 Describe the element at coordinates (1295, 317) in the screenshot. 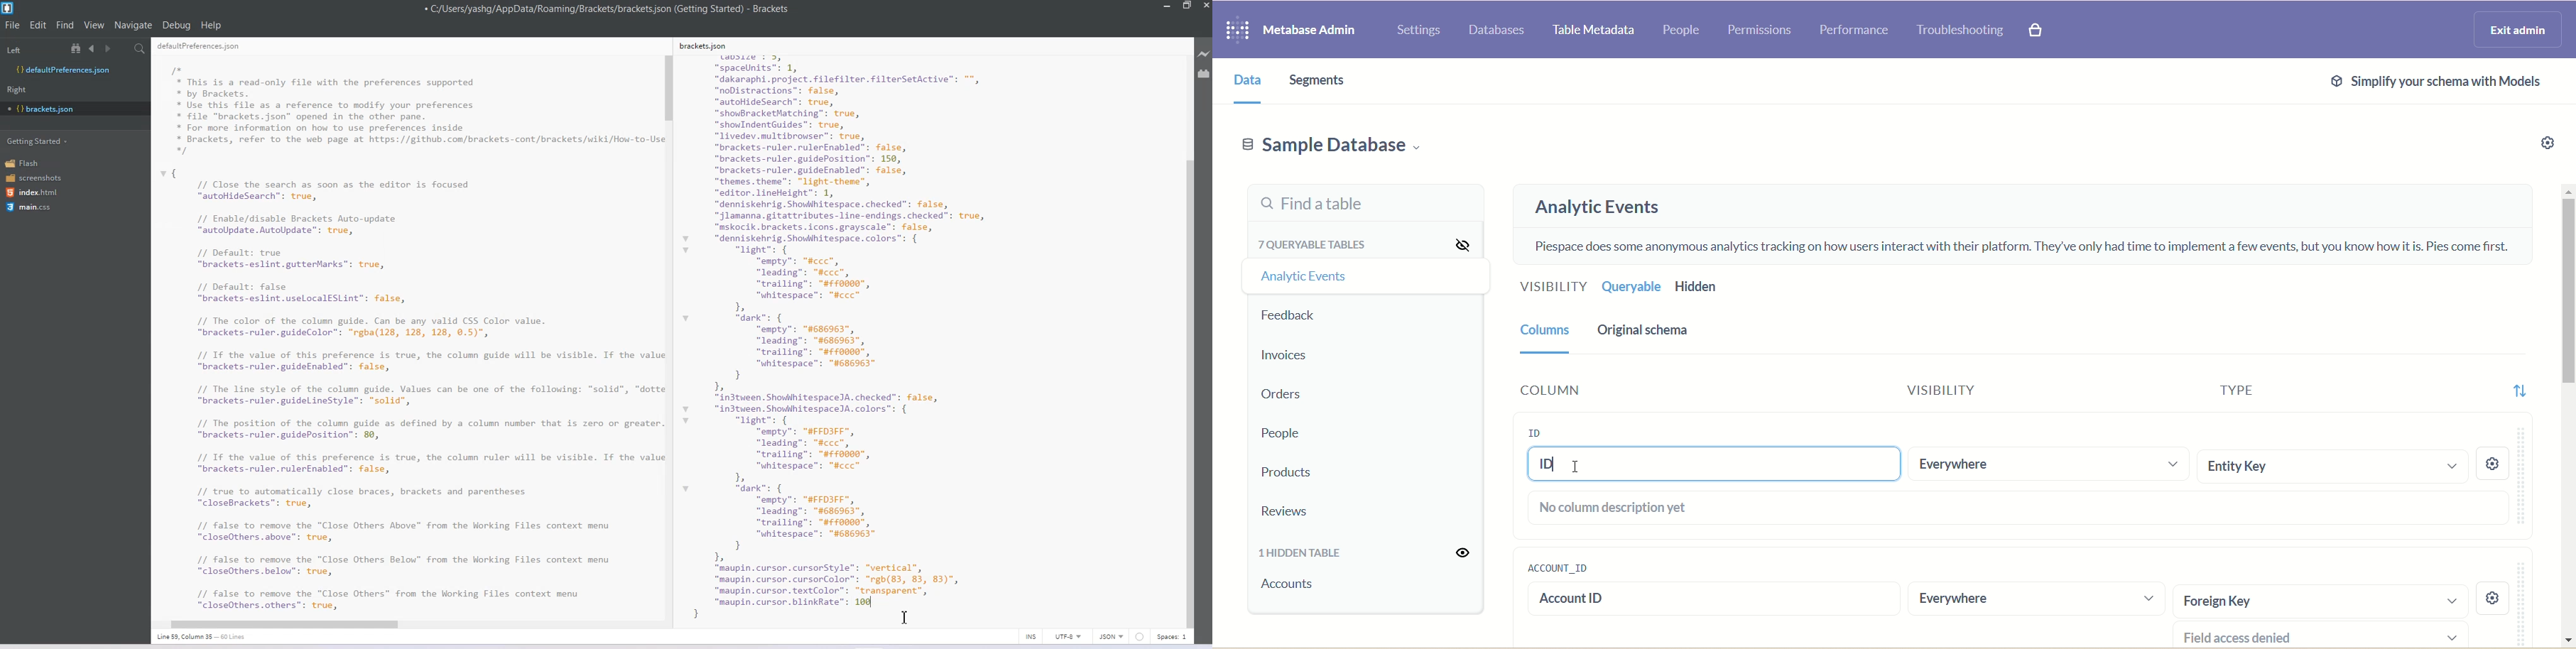

I see `Feedback` at that location.